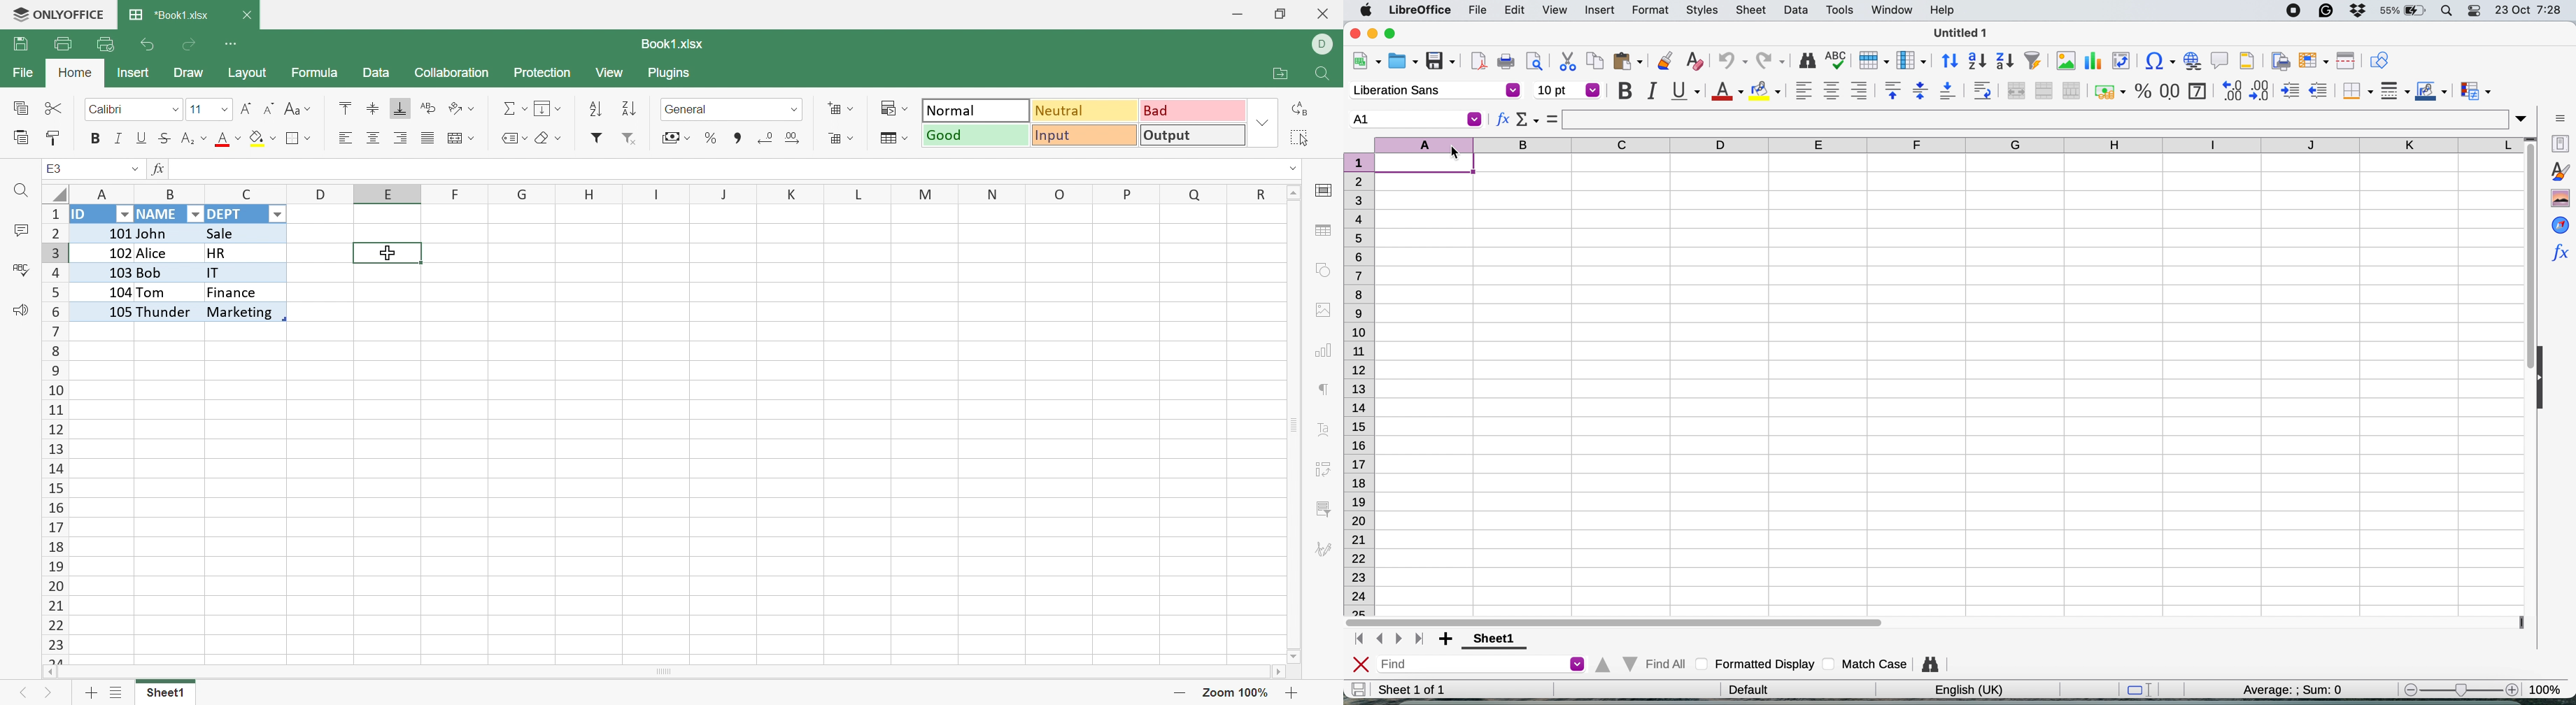 The width and height of the screenshot is (2576, 728). Describe the element at coordinates (64, 42) in the screenshot. I see `Print` at that location.